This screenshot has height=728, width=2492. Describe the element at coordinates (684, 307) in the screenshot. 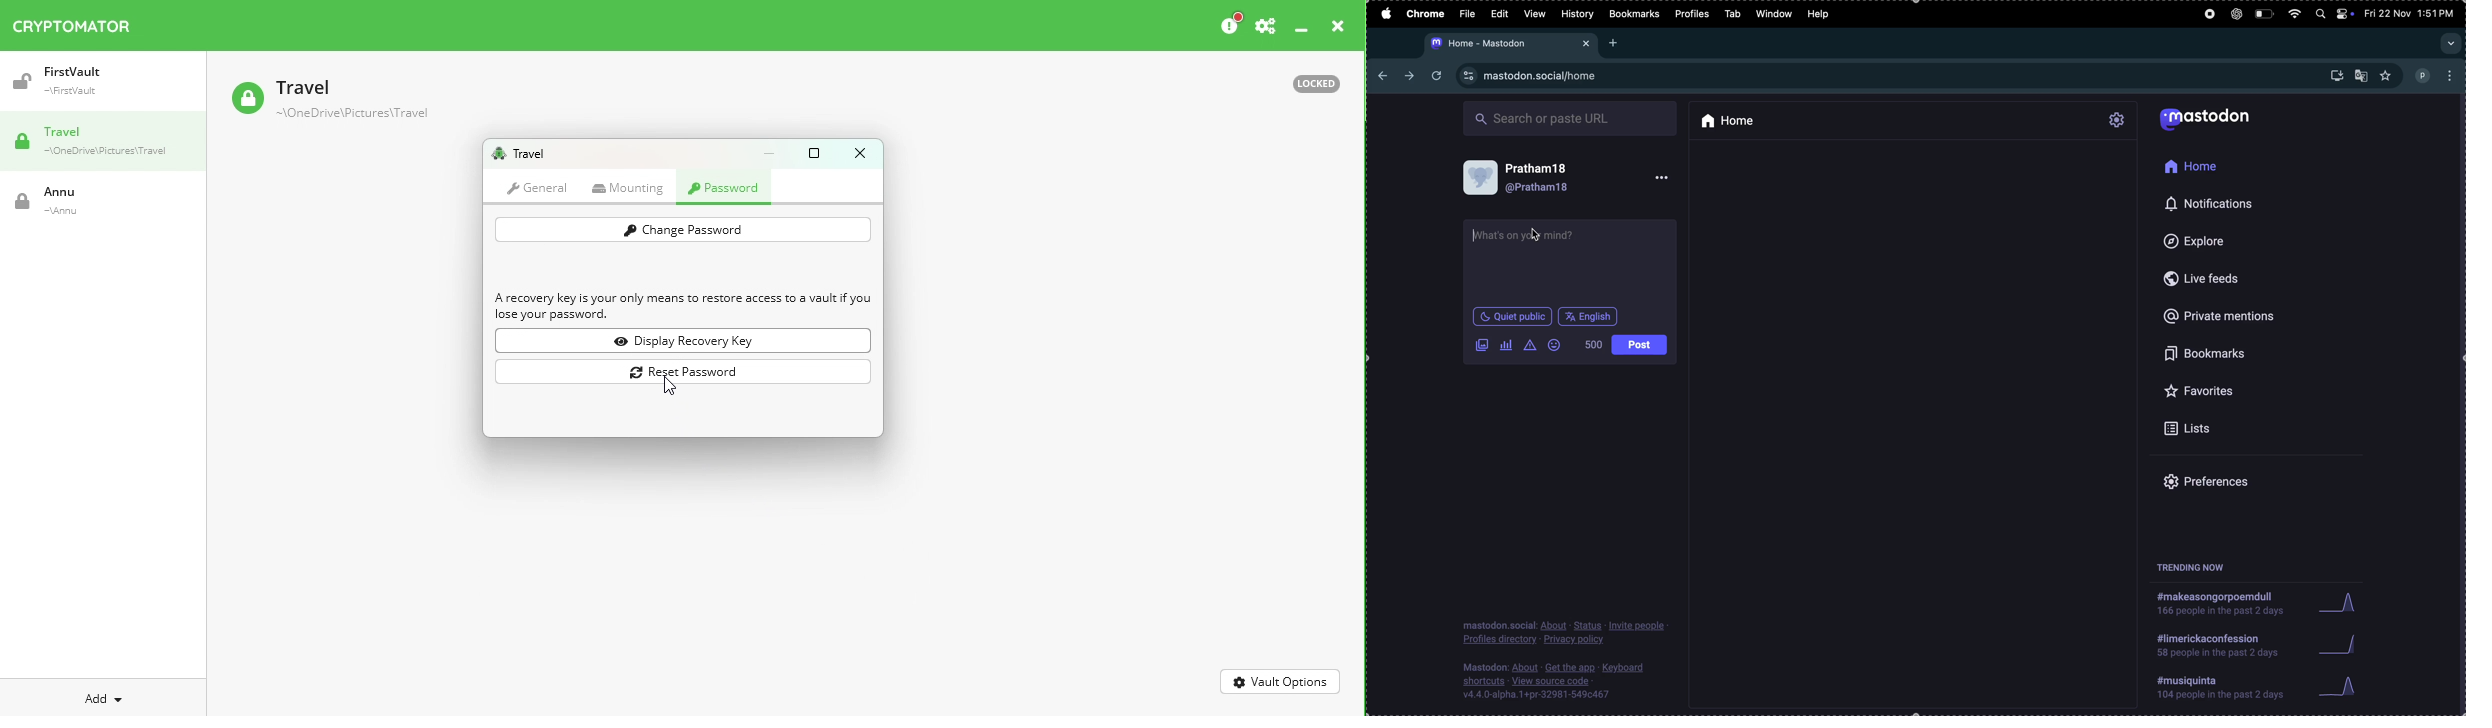

I see `Recovery key information` at that location.